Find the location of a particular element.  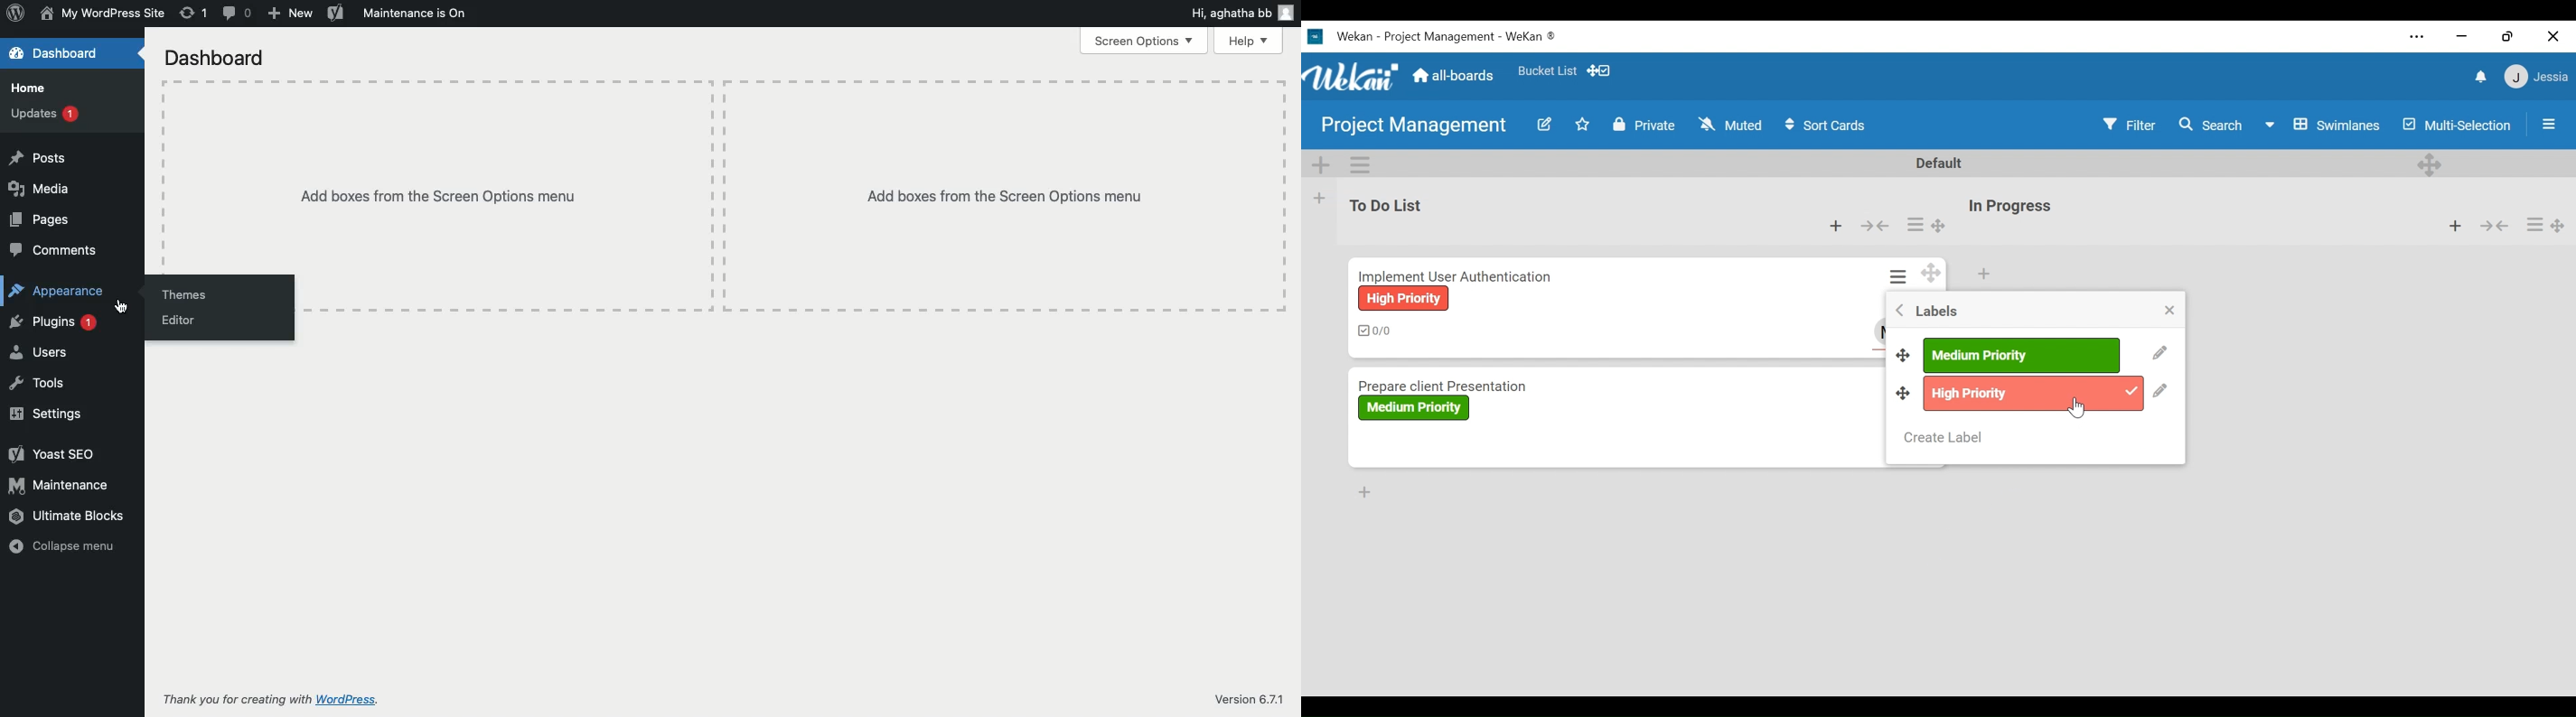

Site name is located at coordinates (99, 14).